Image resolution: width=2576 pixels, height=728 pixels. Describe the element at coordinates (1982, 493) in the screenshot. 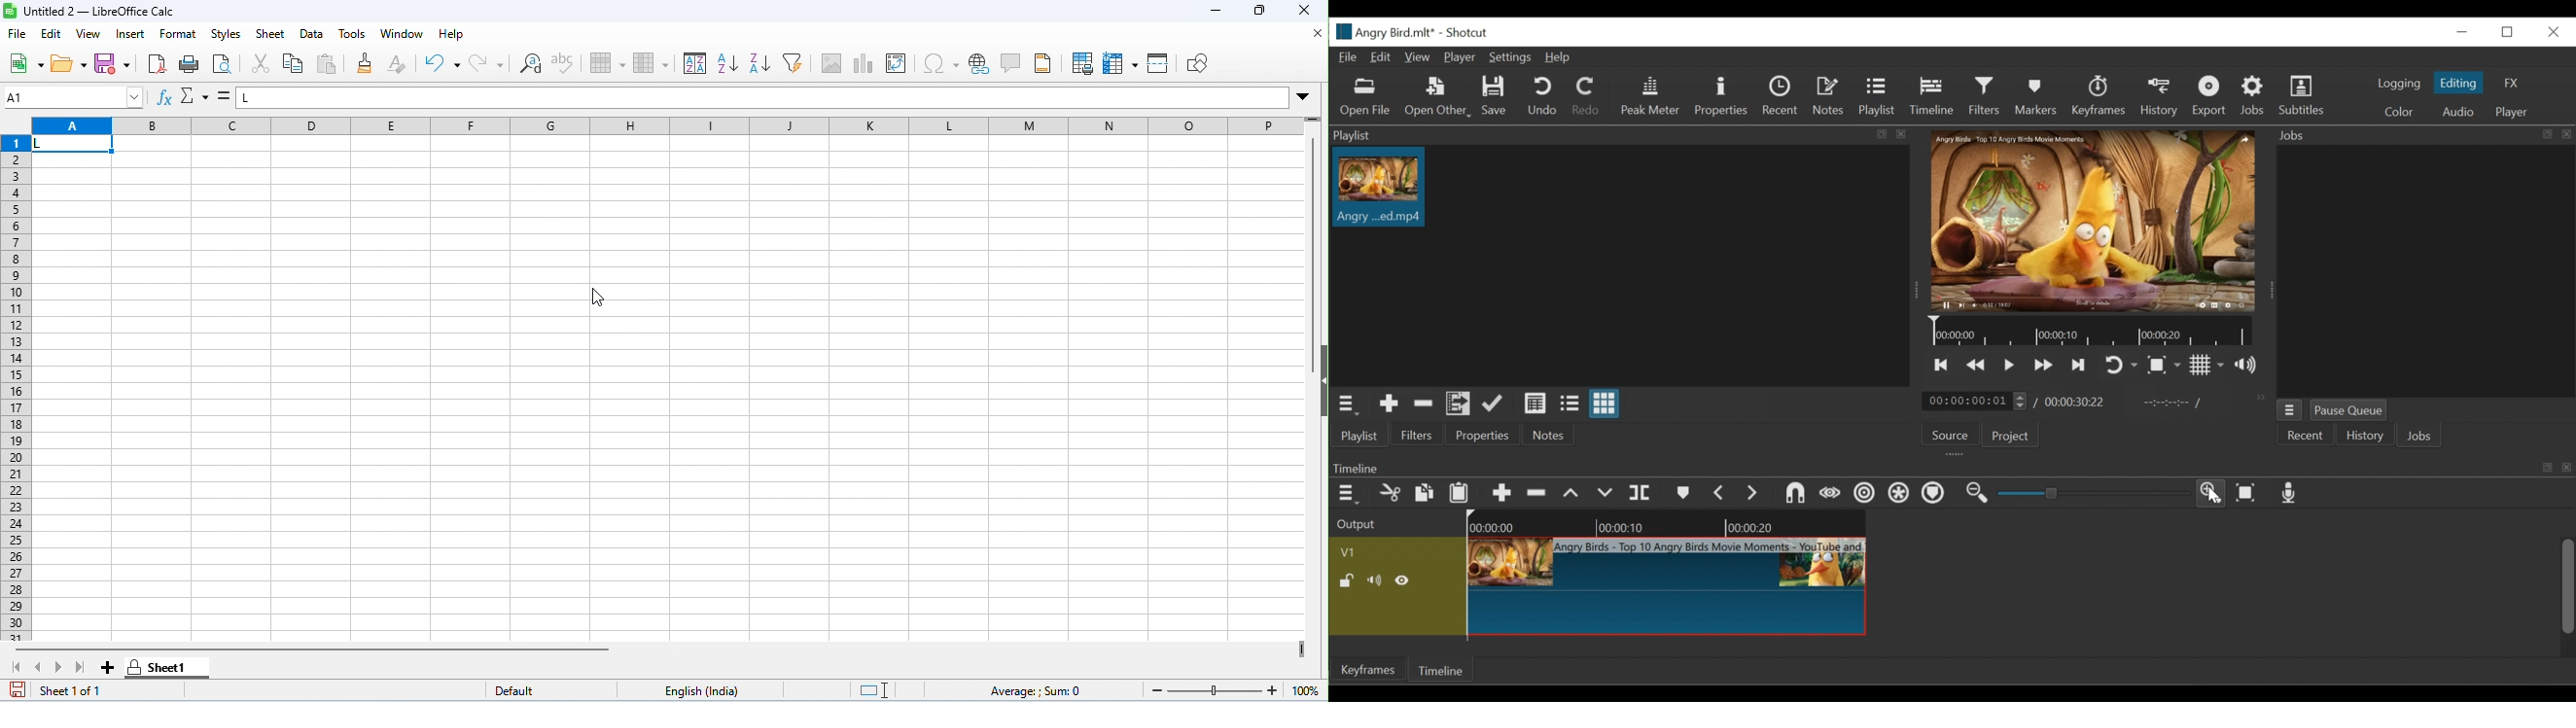

I see `Zoom timeline out ` at that location.